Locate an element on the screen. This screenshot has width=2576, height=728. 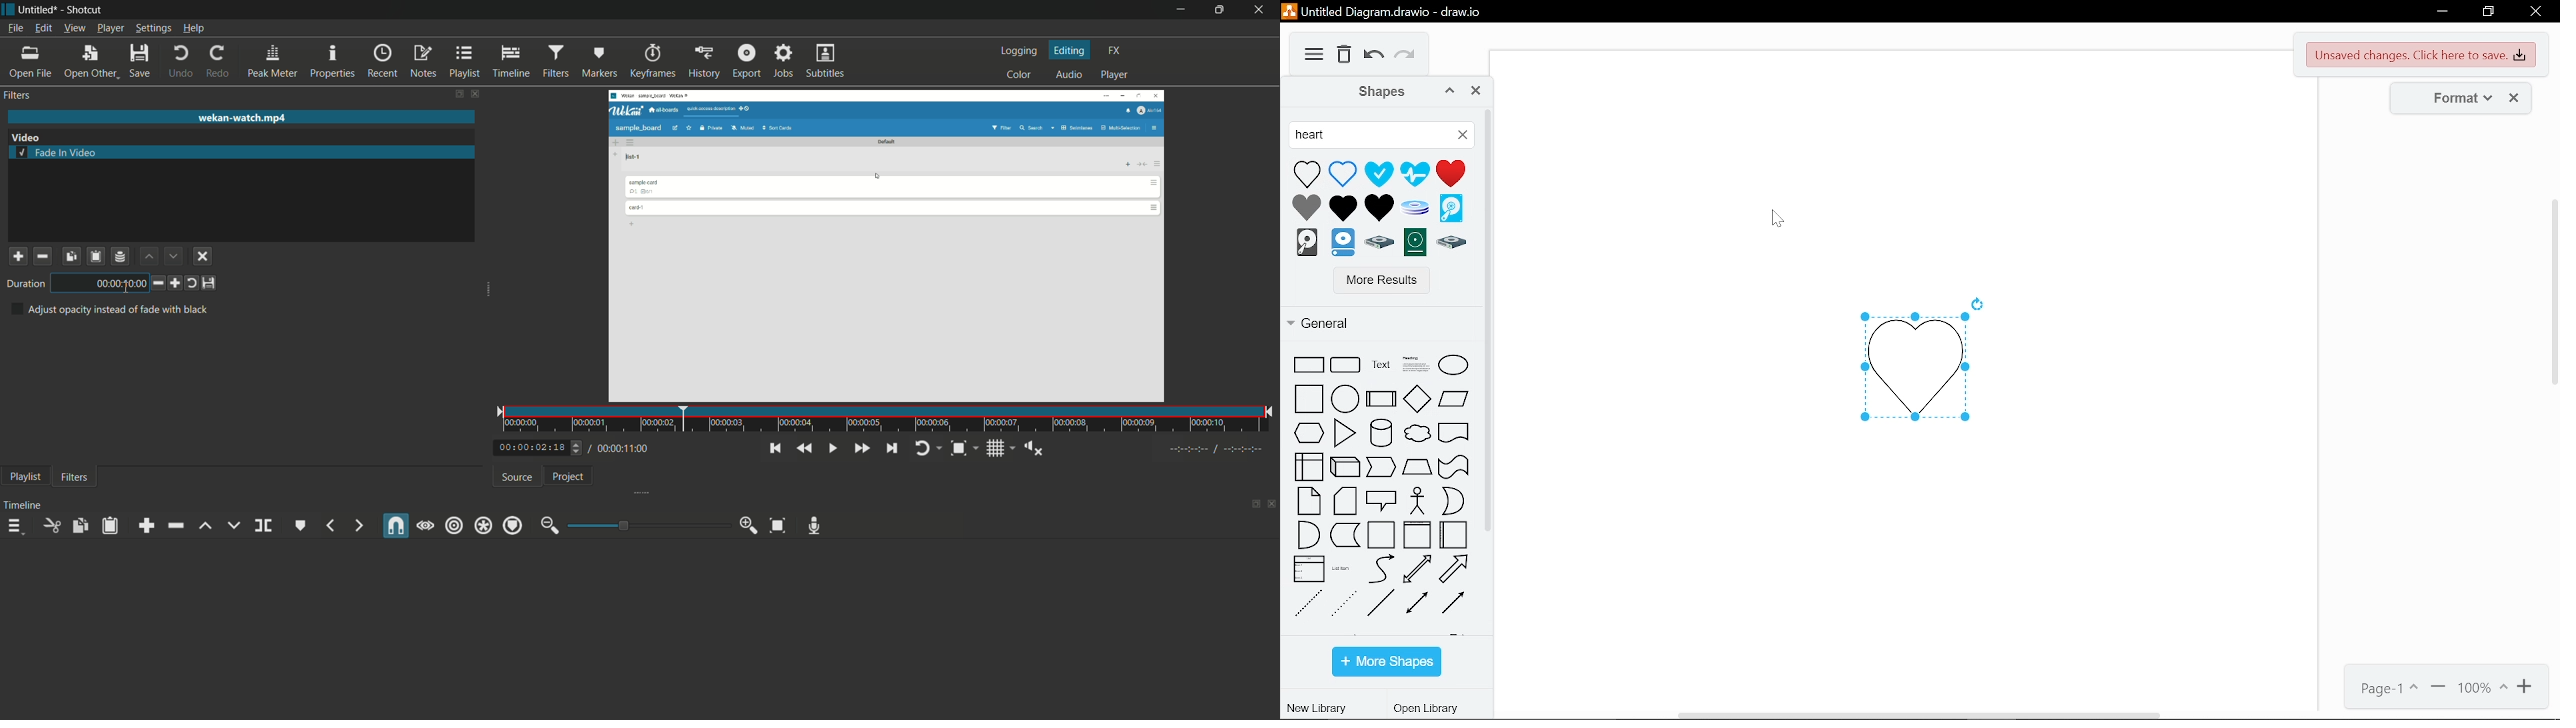
healthy is located at coordinates (1378, 173).